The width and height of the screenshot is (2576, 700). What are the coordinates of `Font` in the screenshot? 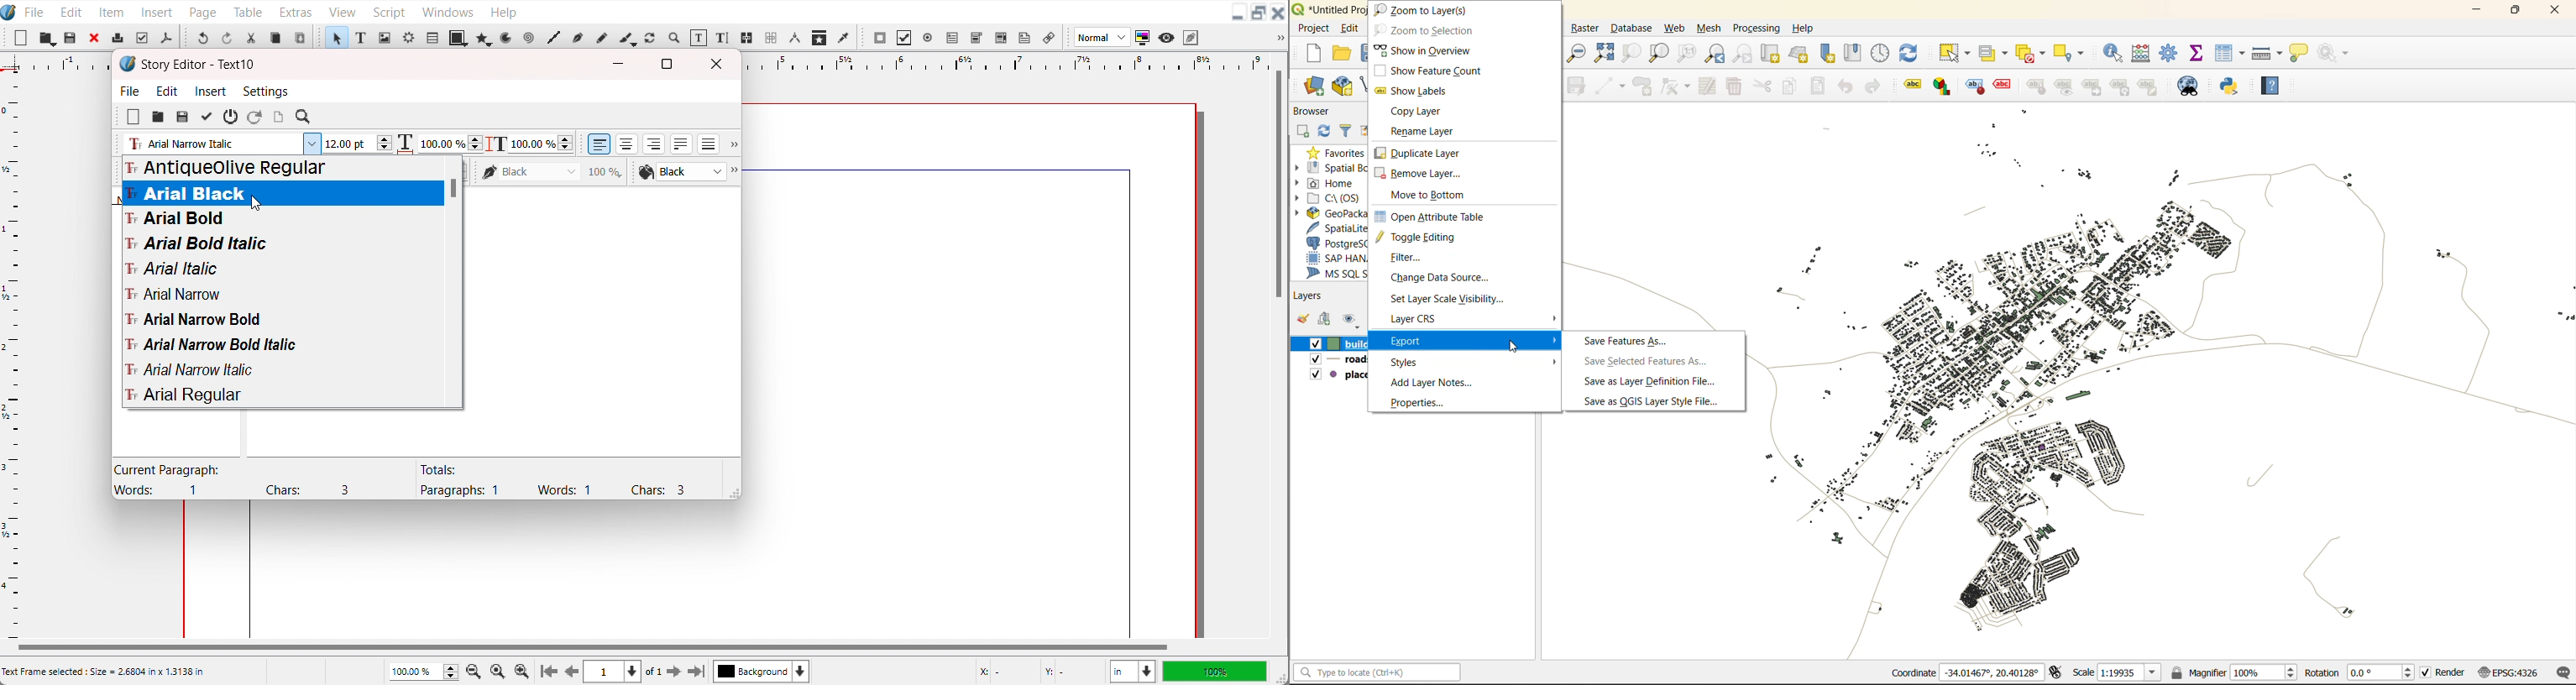 It's located at (282, 268).